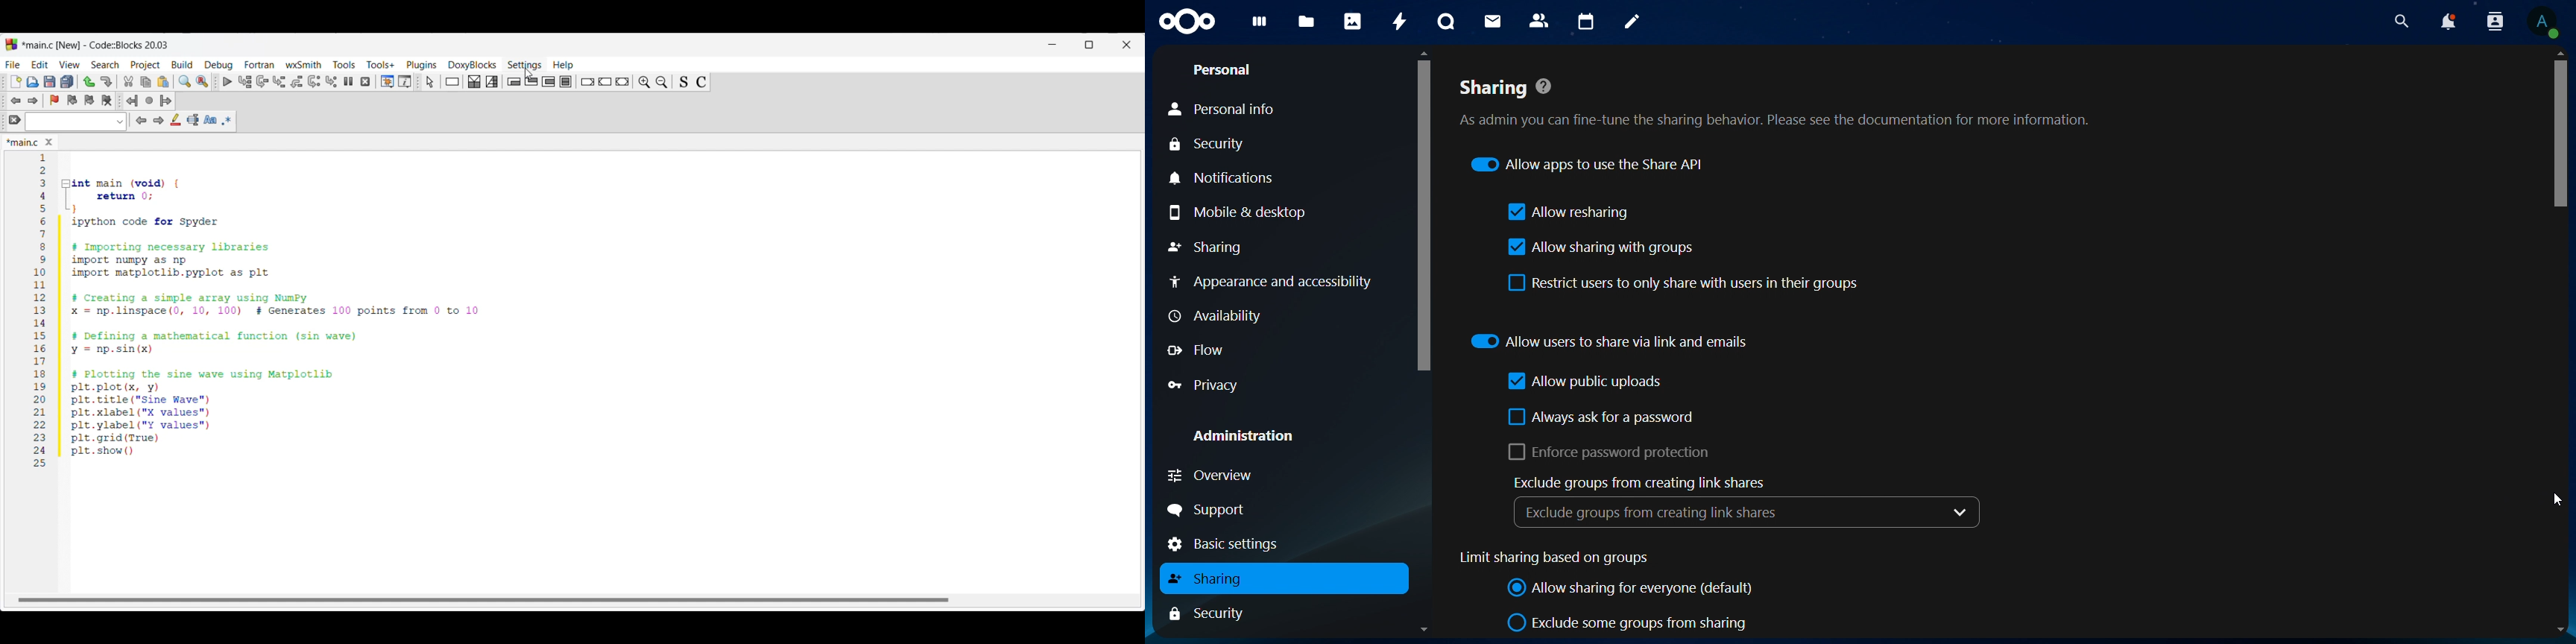  What do you see at coordinates (1688, 282) in the screenshot?
I see `restrict users to only share with users in their groups` at bounding box center [1688, 282].